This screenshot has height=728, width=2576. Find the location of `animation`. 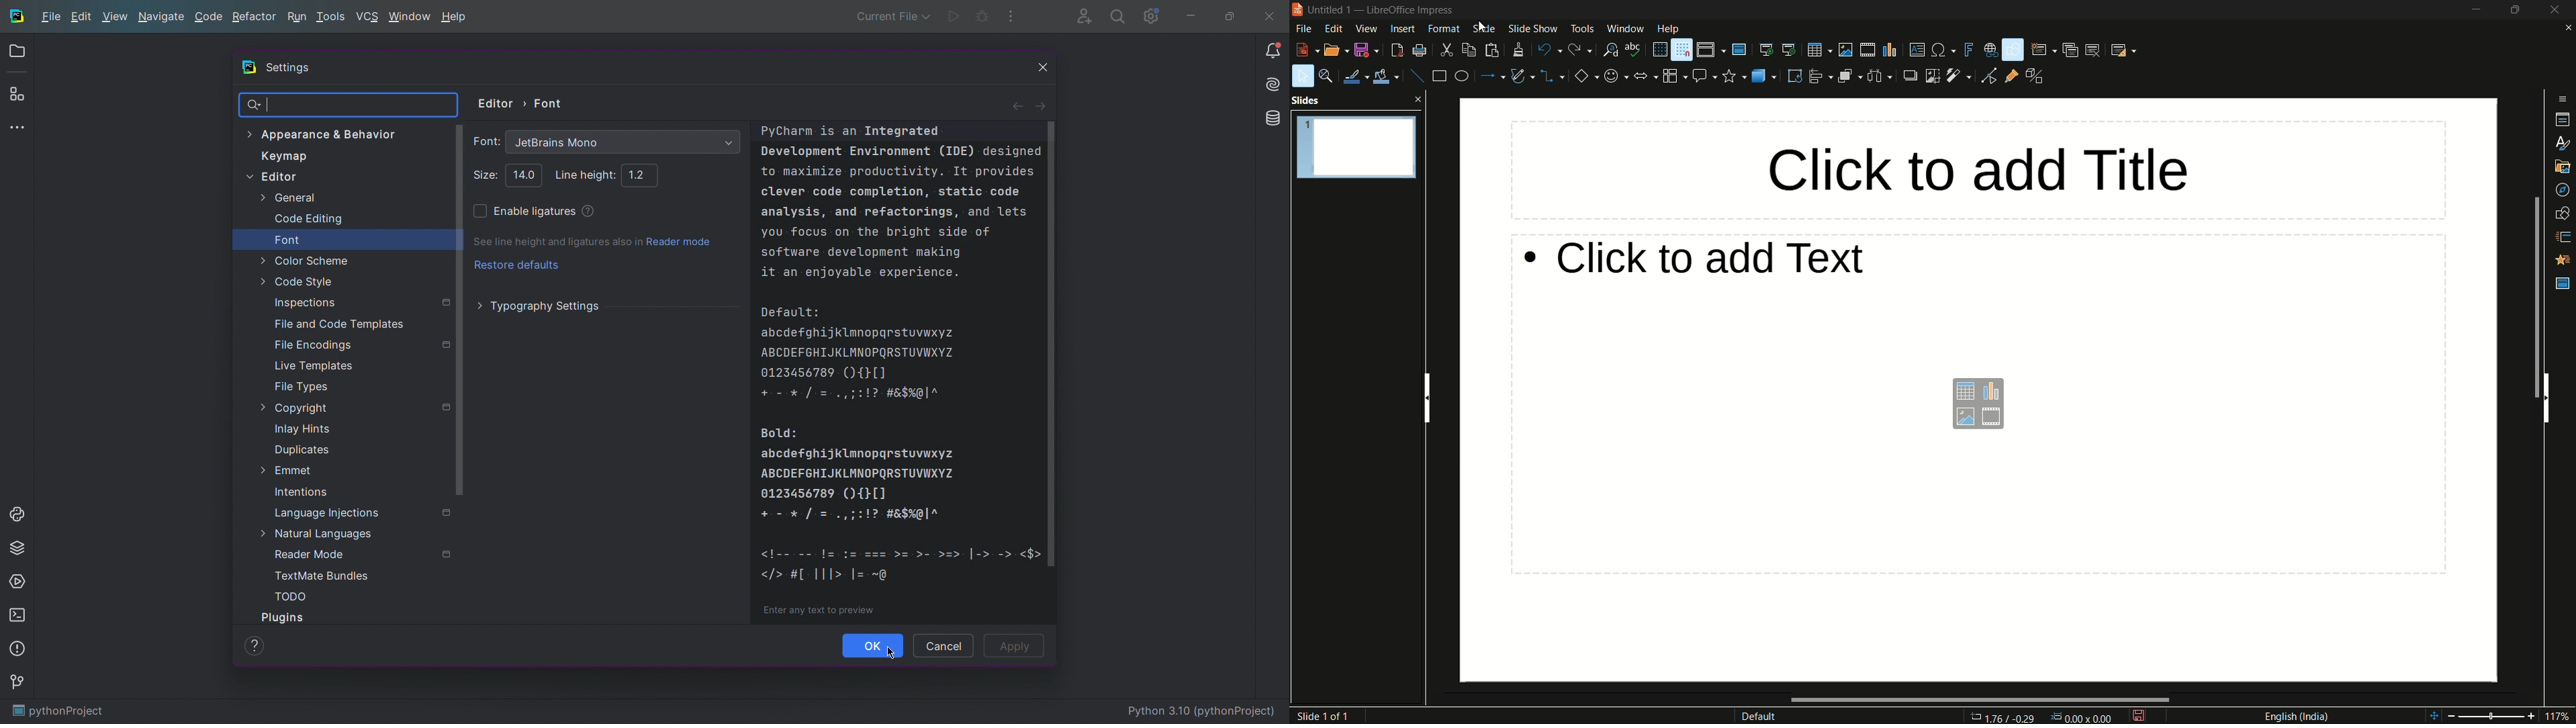

animation is located at coordinates (2563, 260).